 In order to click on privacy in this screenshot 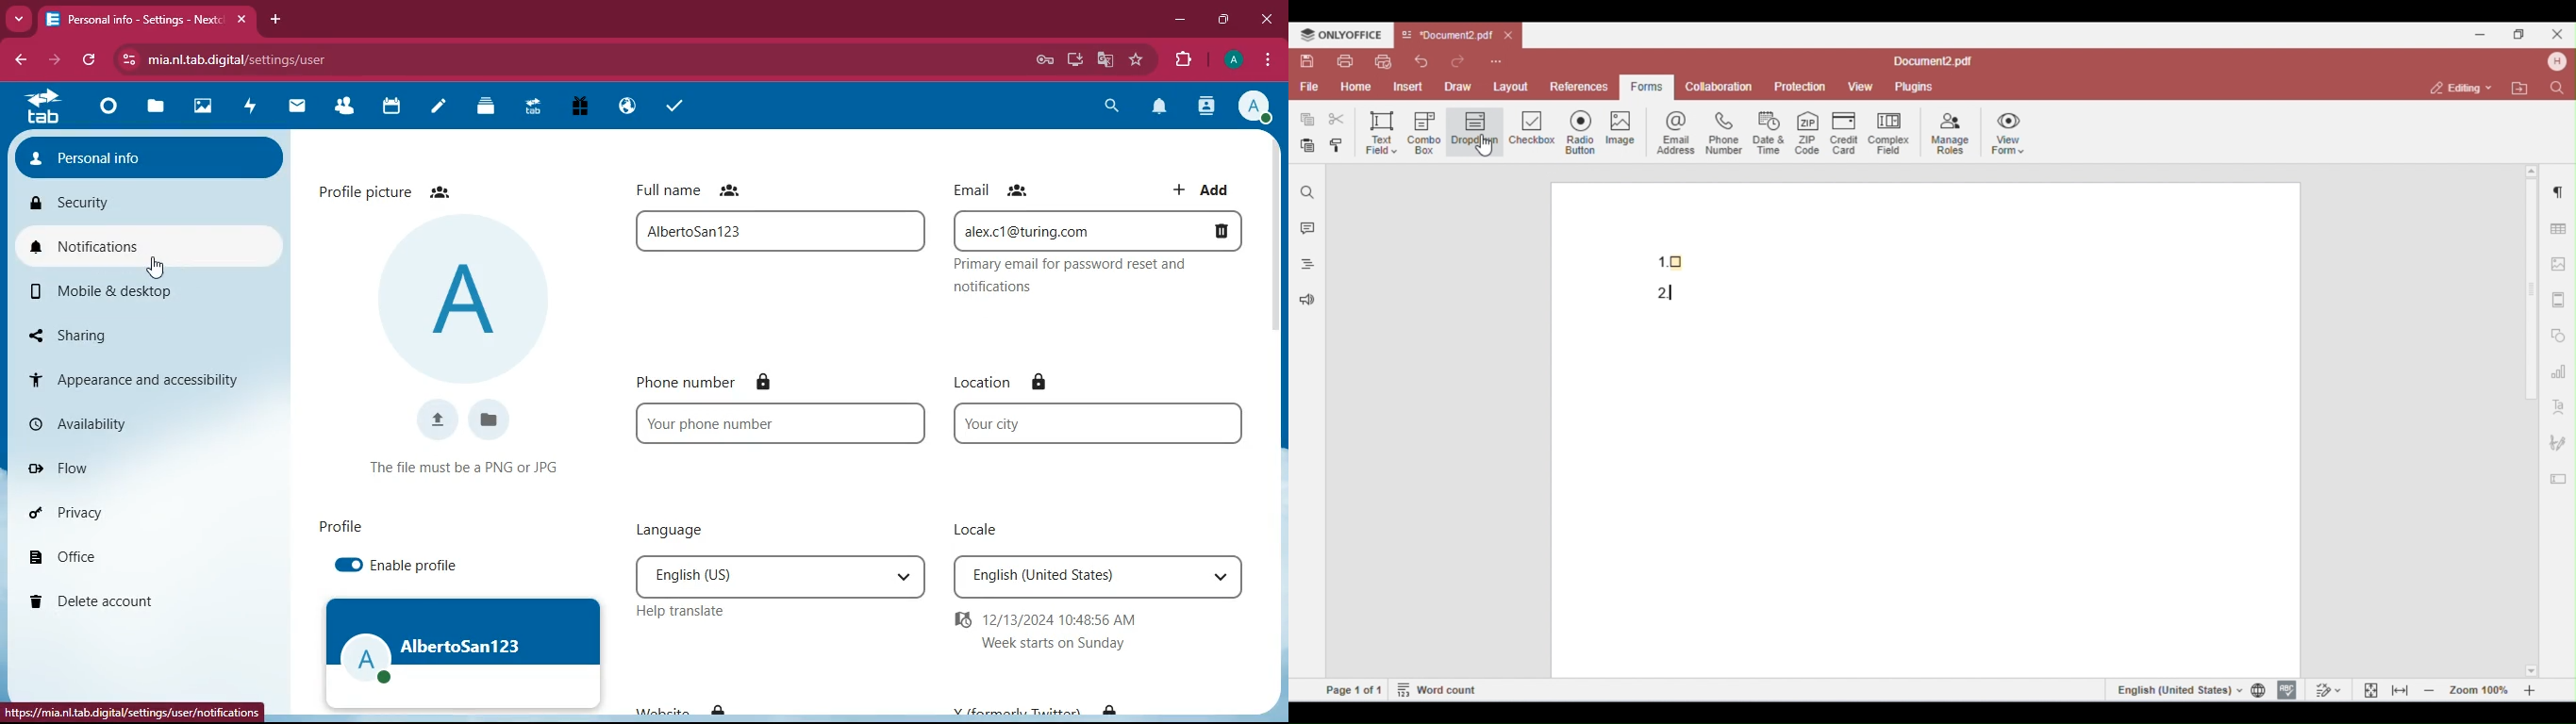, I will do `click(146, 508)`.